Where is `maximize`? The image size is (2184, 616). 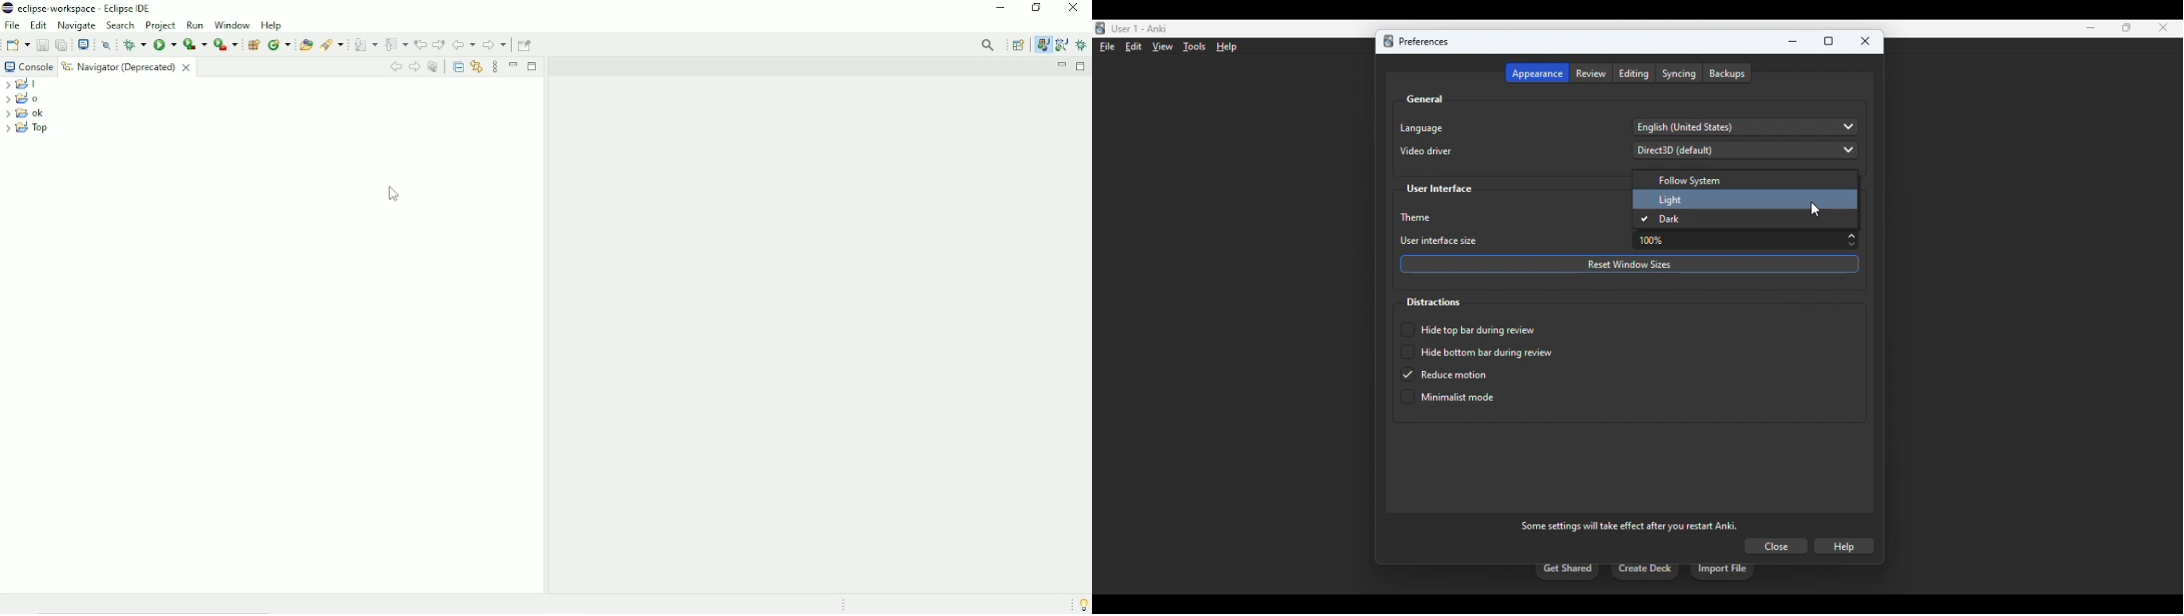
maximize is located at coordinates (1829, 42).